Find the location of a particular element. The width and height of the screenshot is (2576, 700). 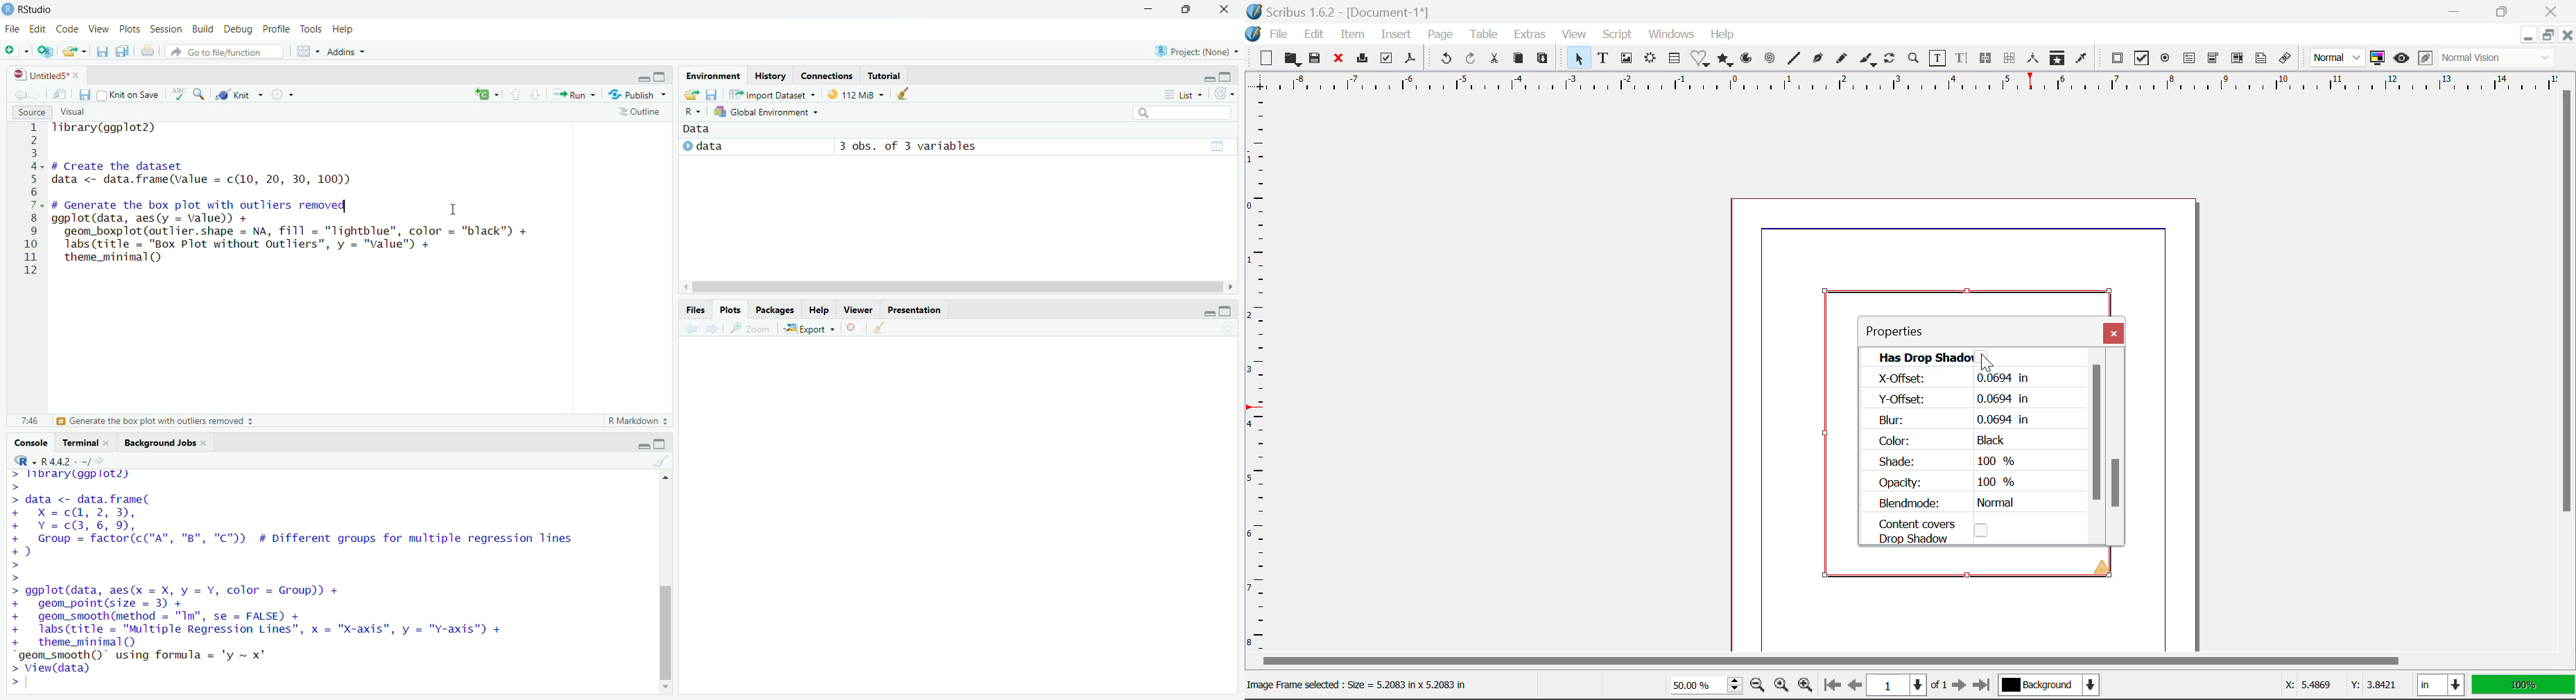

Restore Down is located at coordinates (2460, 10).